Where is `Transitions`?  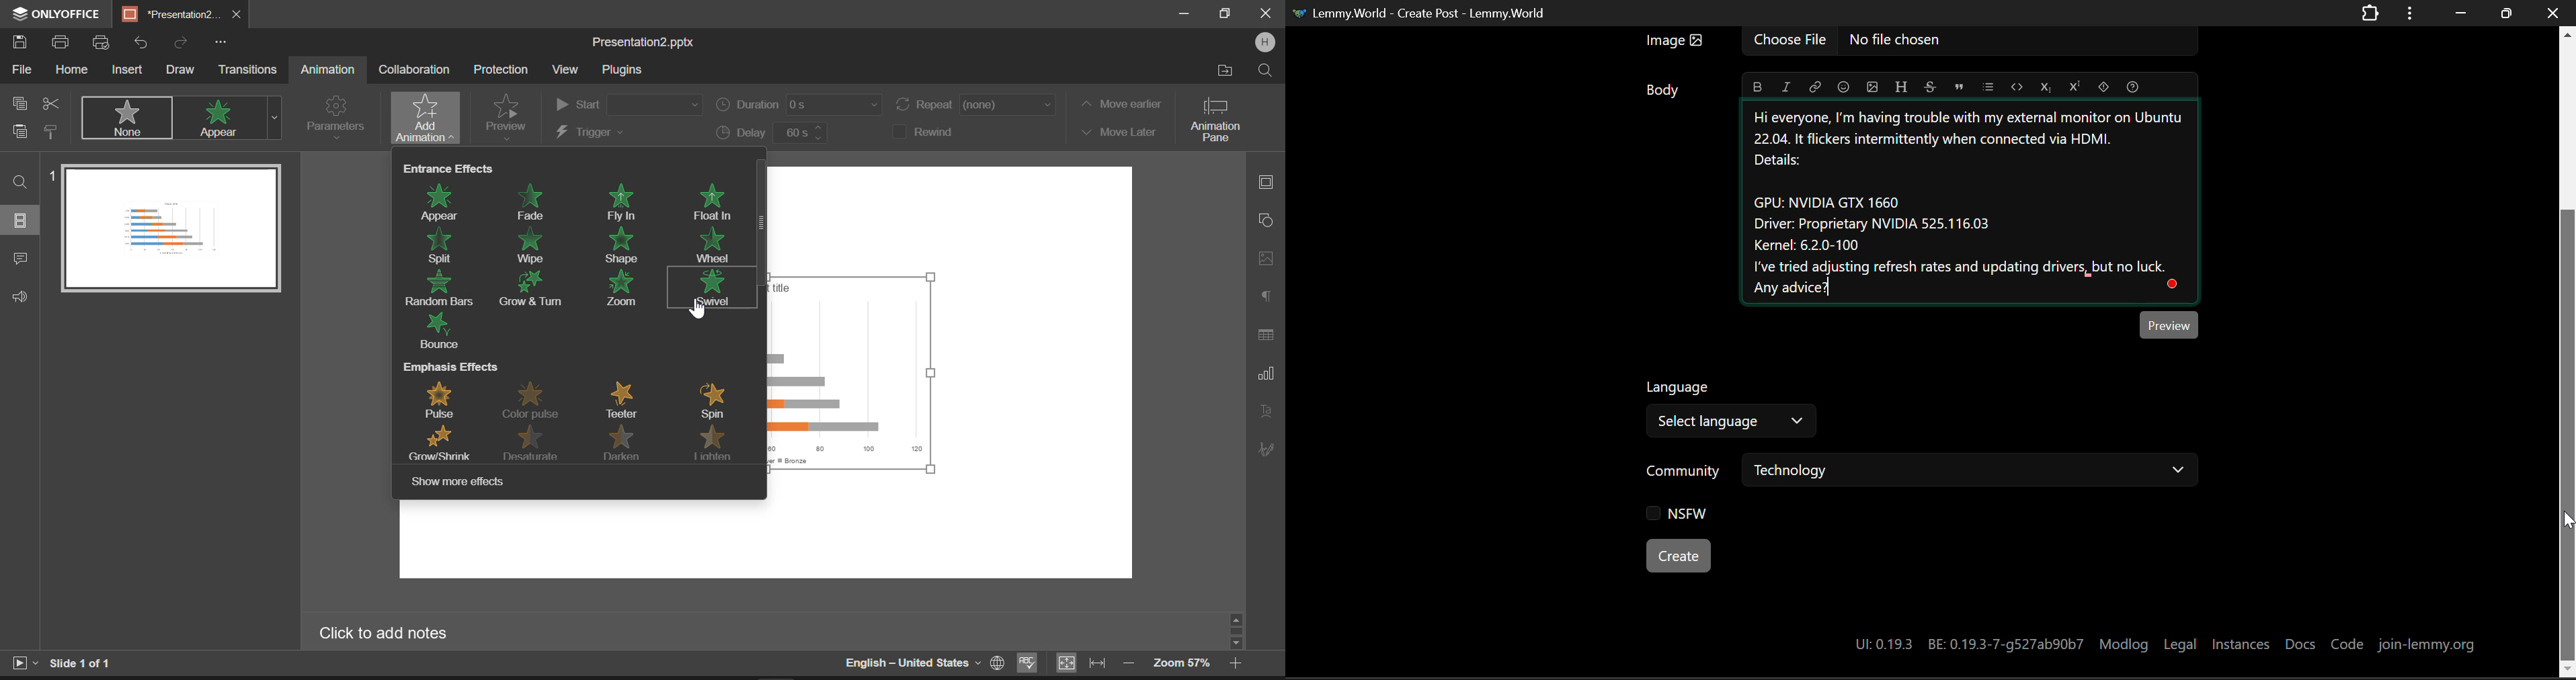 Transitions is located at coordinates (249, 70).